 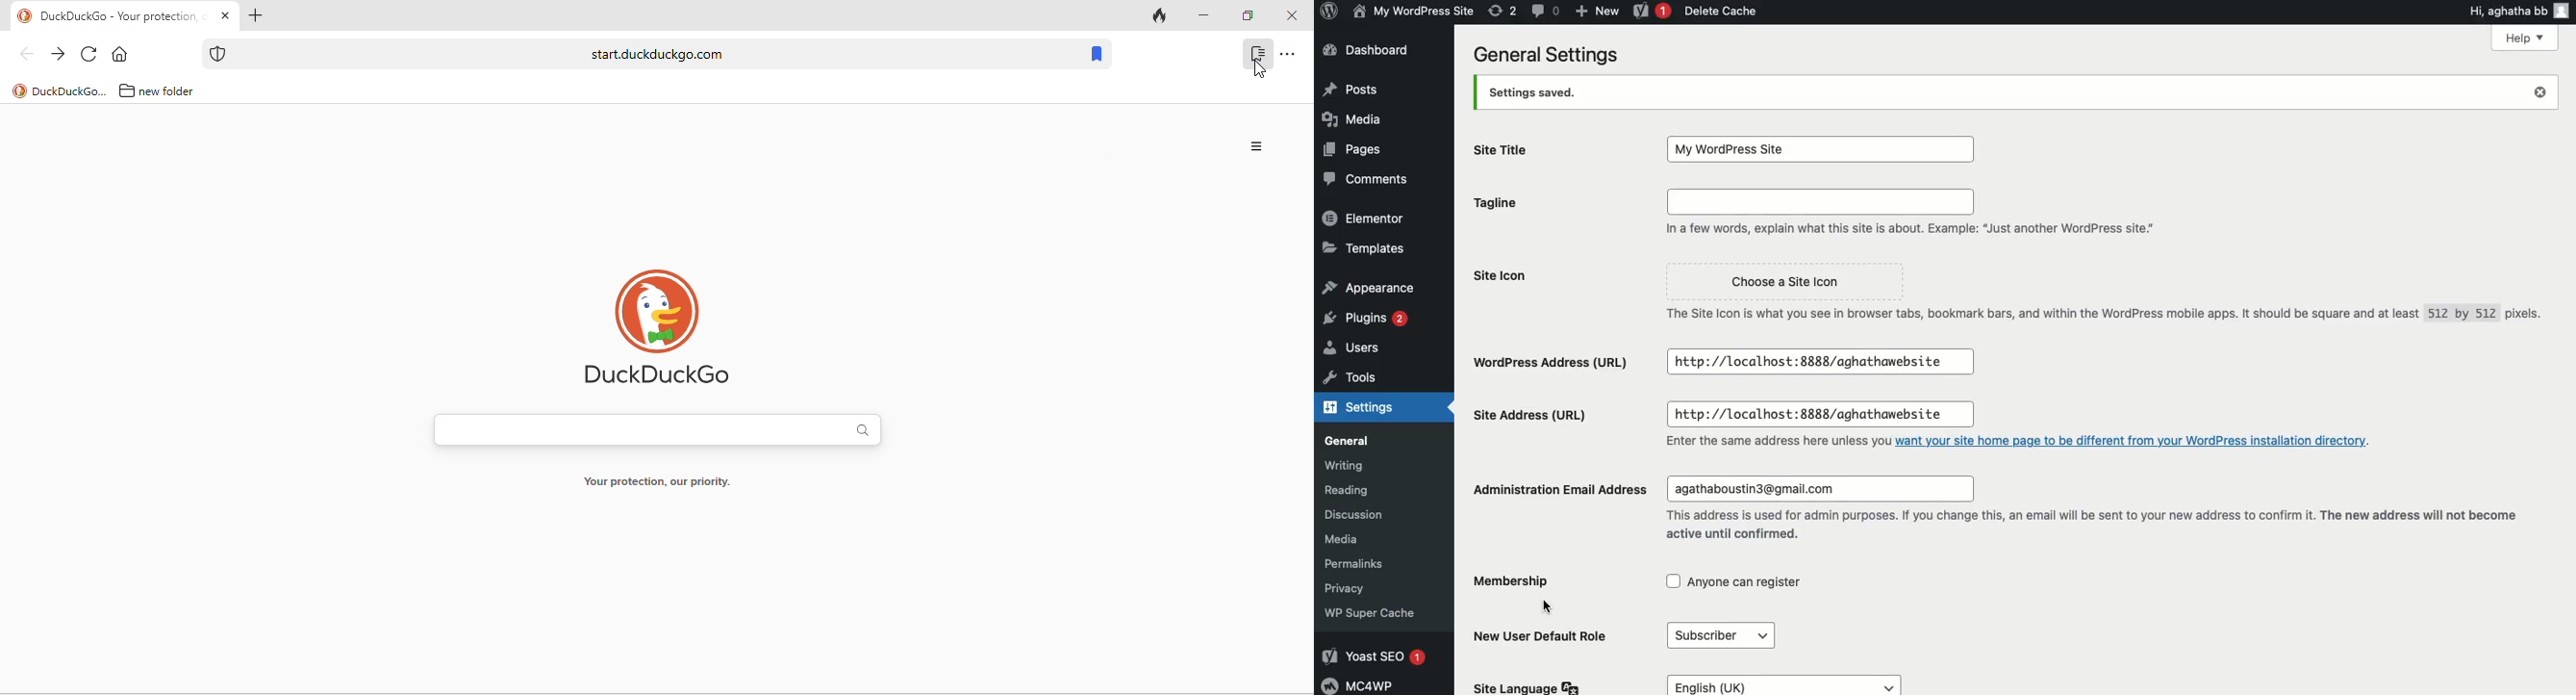 What do you see at coordinates (1347, 488) in the screenshot?
I see `Reading` at bounding box center [1347, 488].